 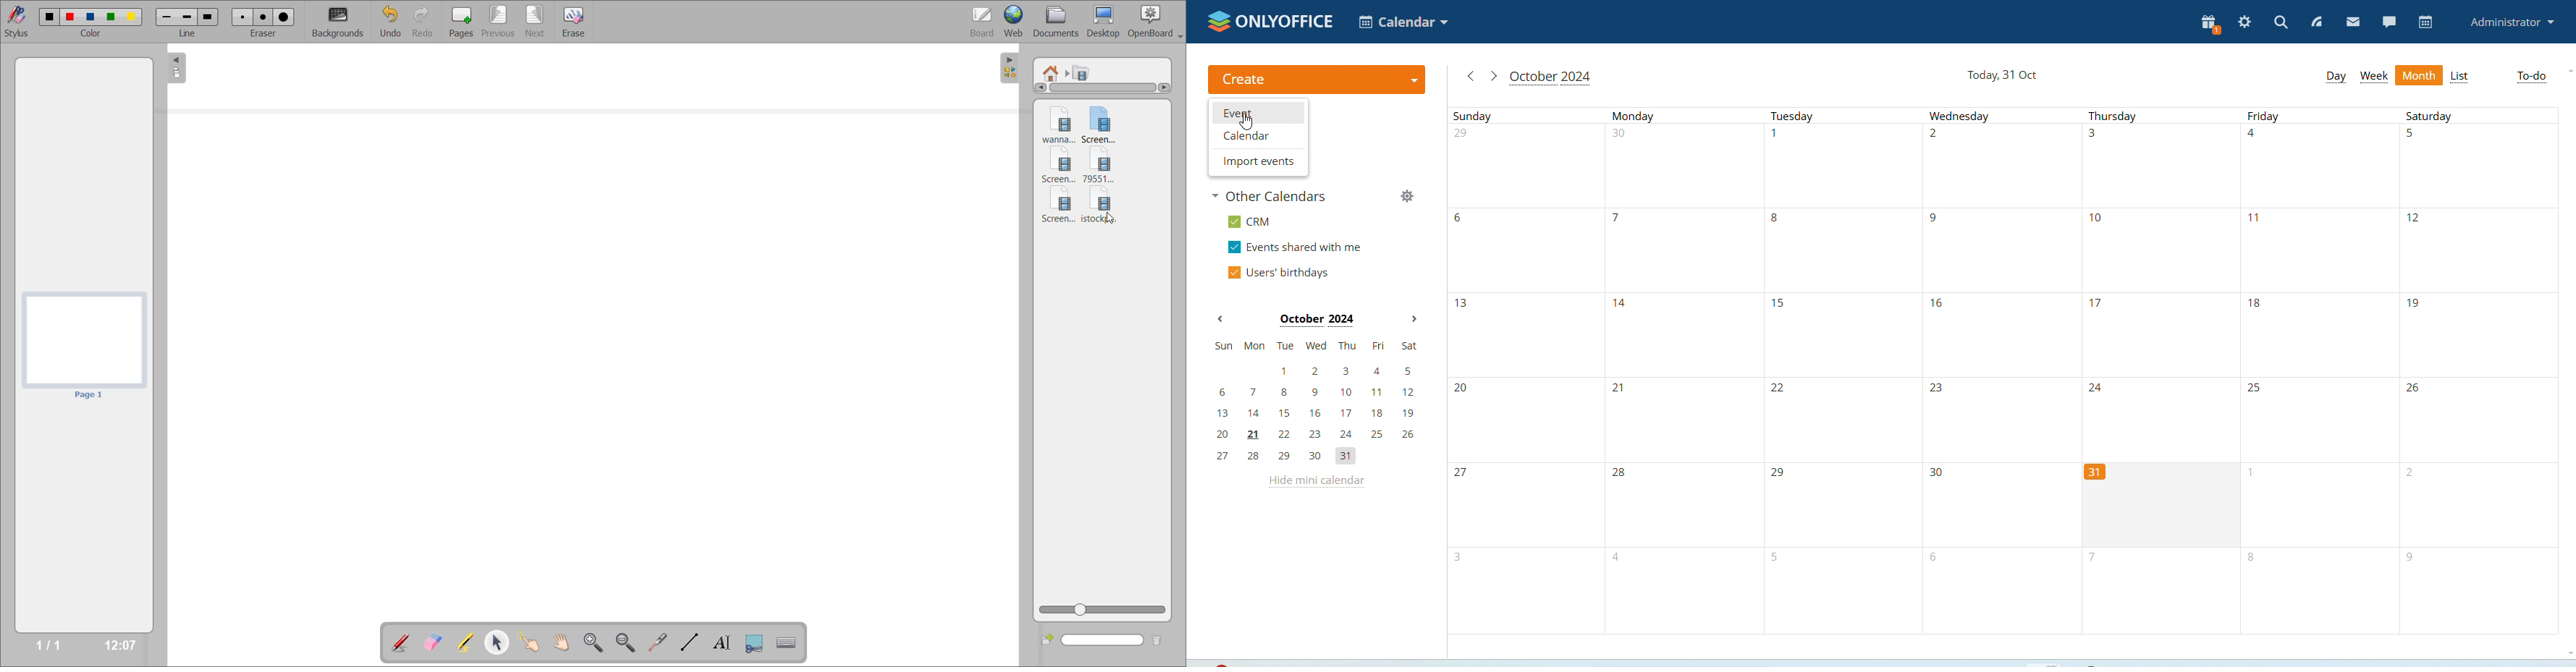 I want to click on onlyoffice logo, so click(x=1270, y=21).